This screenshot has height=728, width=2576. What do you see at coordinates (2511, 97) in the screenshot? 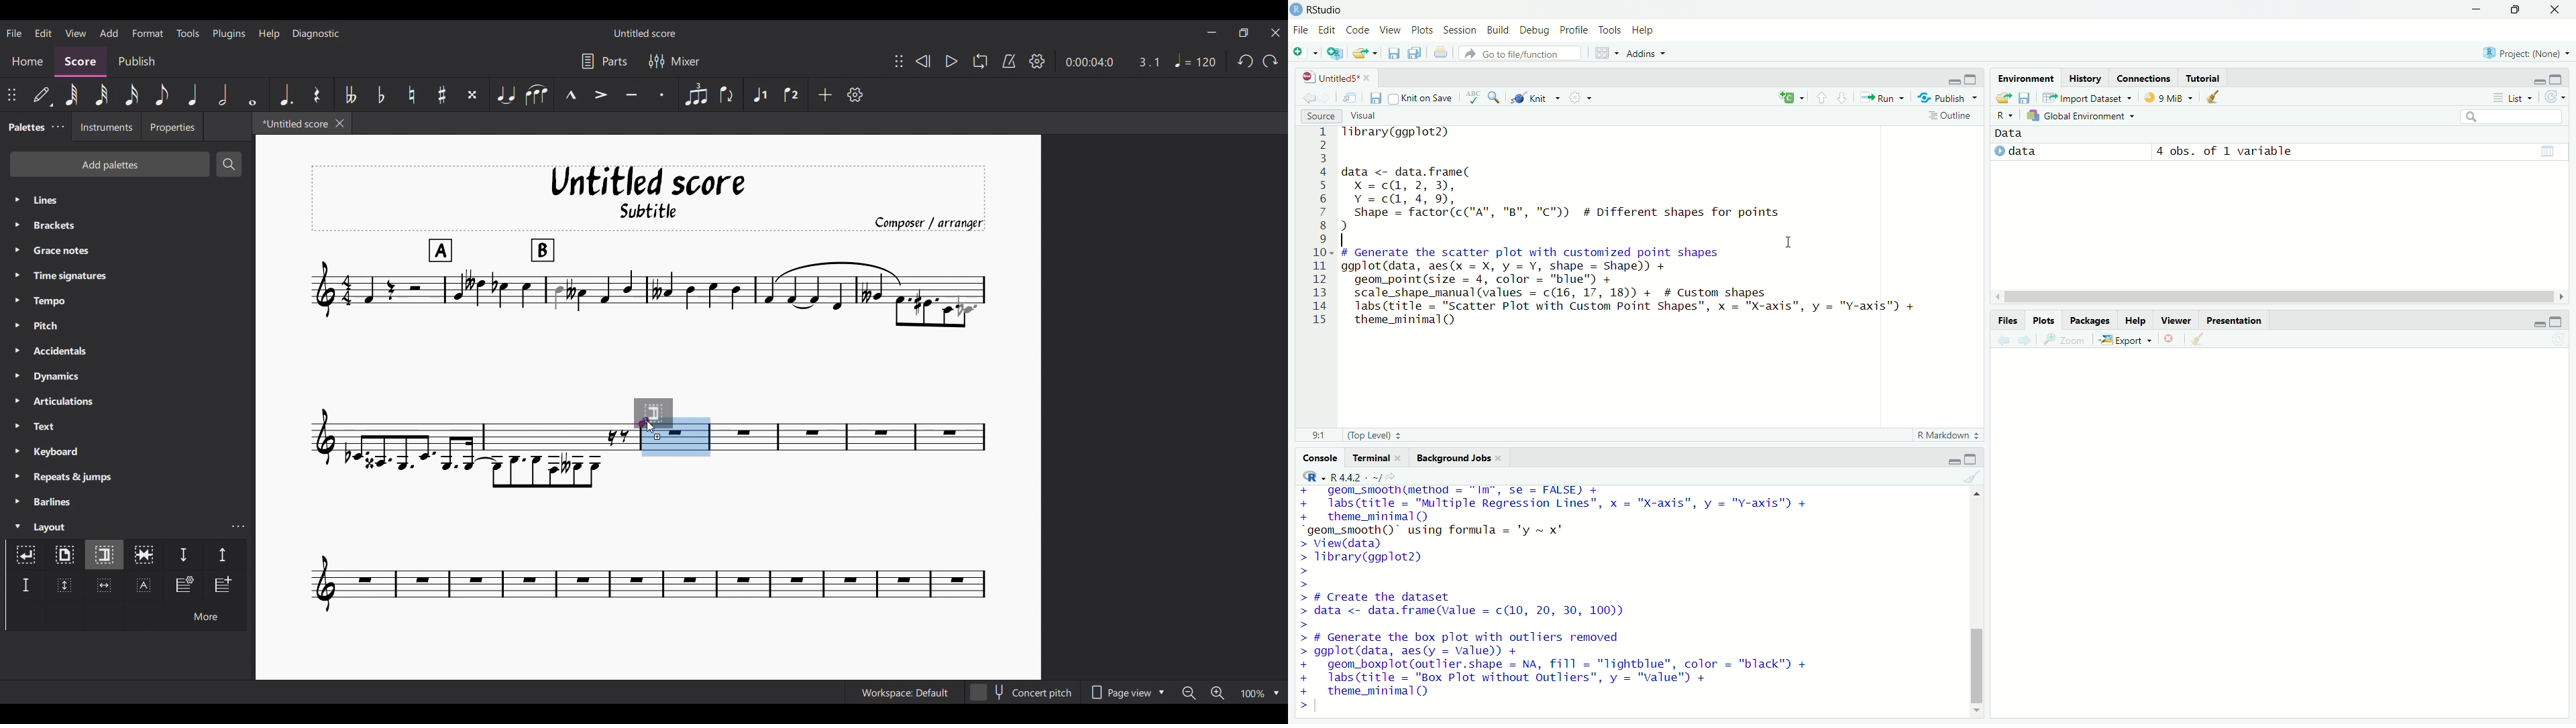
I see `List` at bounding box center [2511, 97].